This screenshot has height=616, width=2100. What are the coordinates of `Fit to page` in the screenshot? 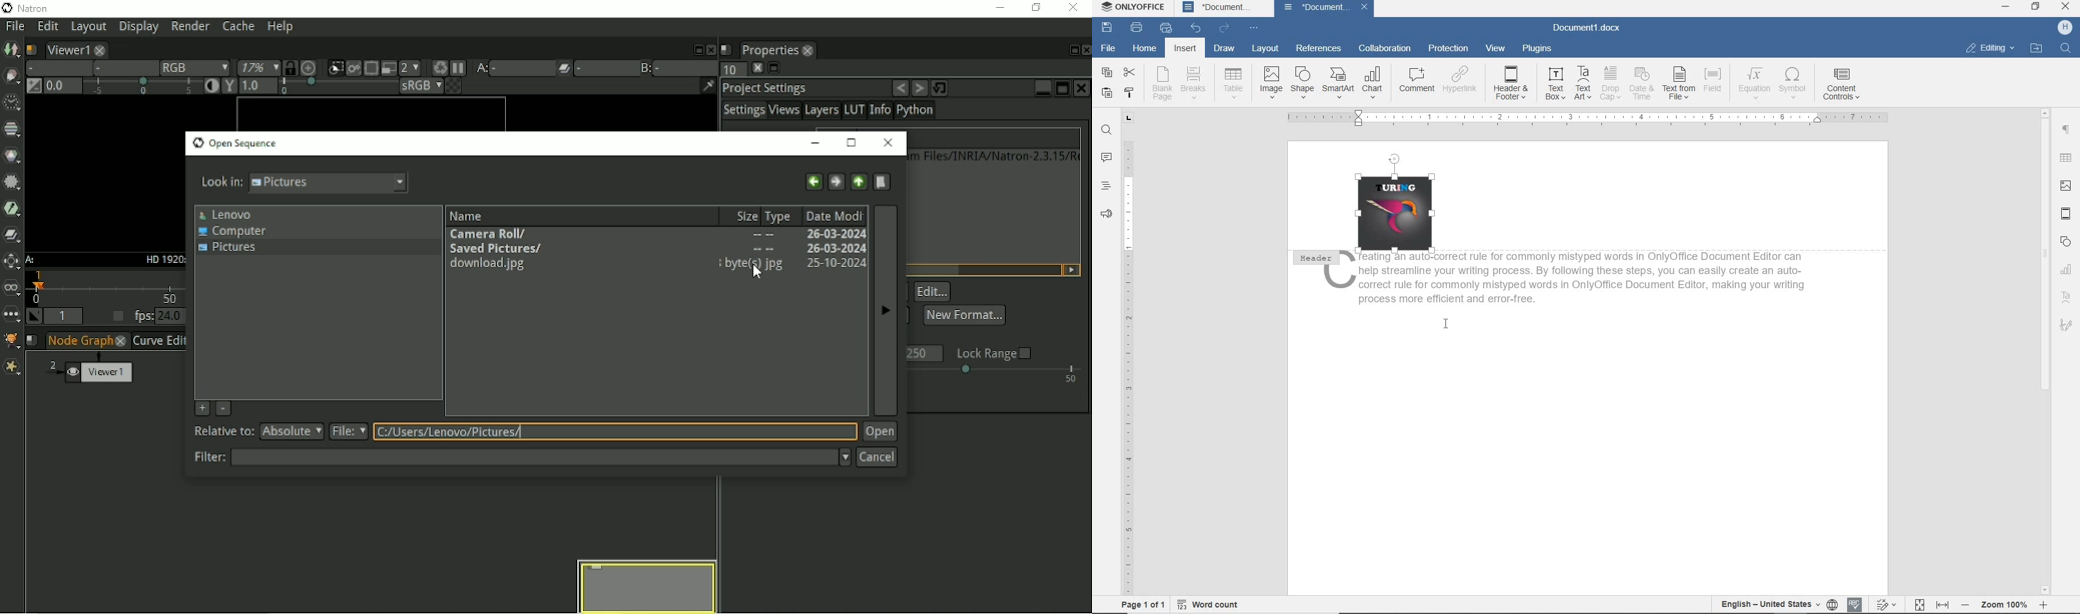 It's located at (1918, 604).